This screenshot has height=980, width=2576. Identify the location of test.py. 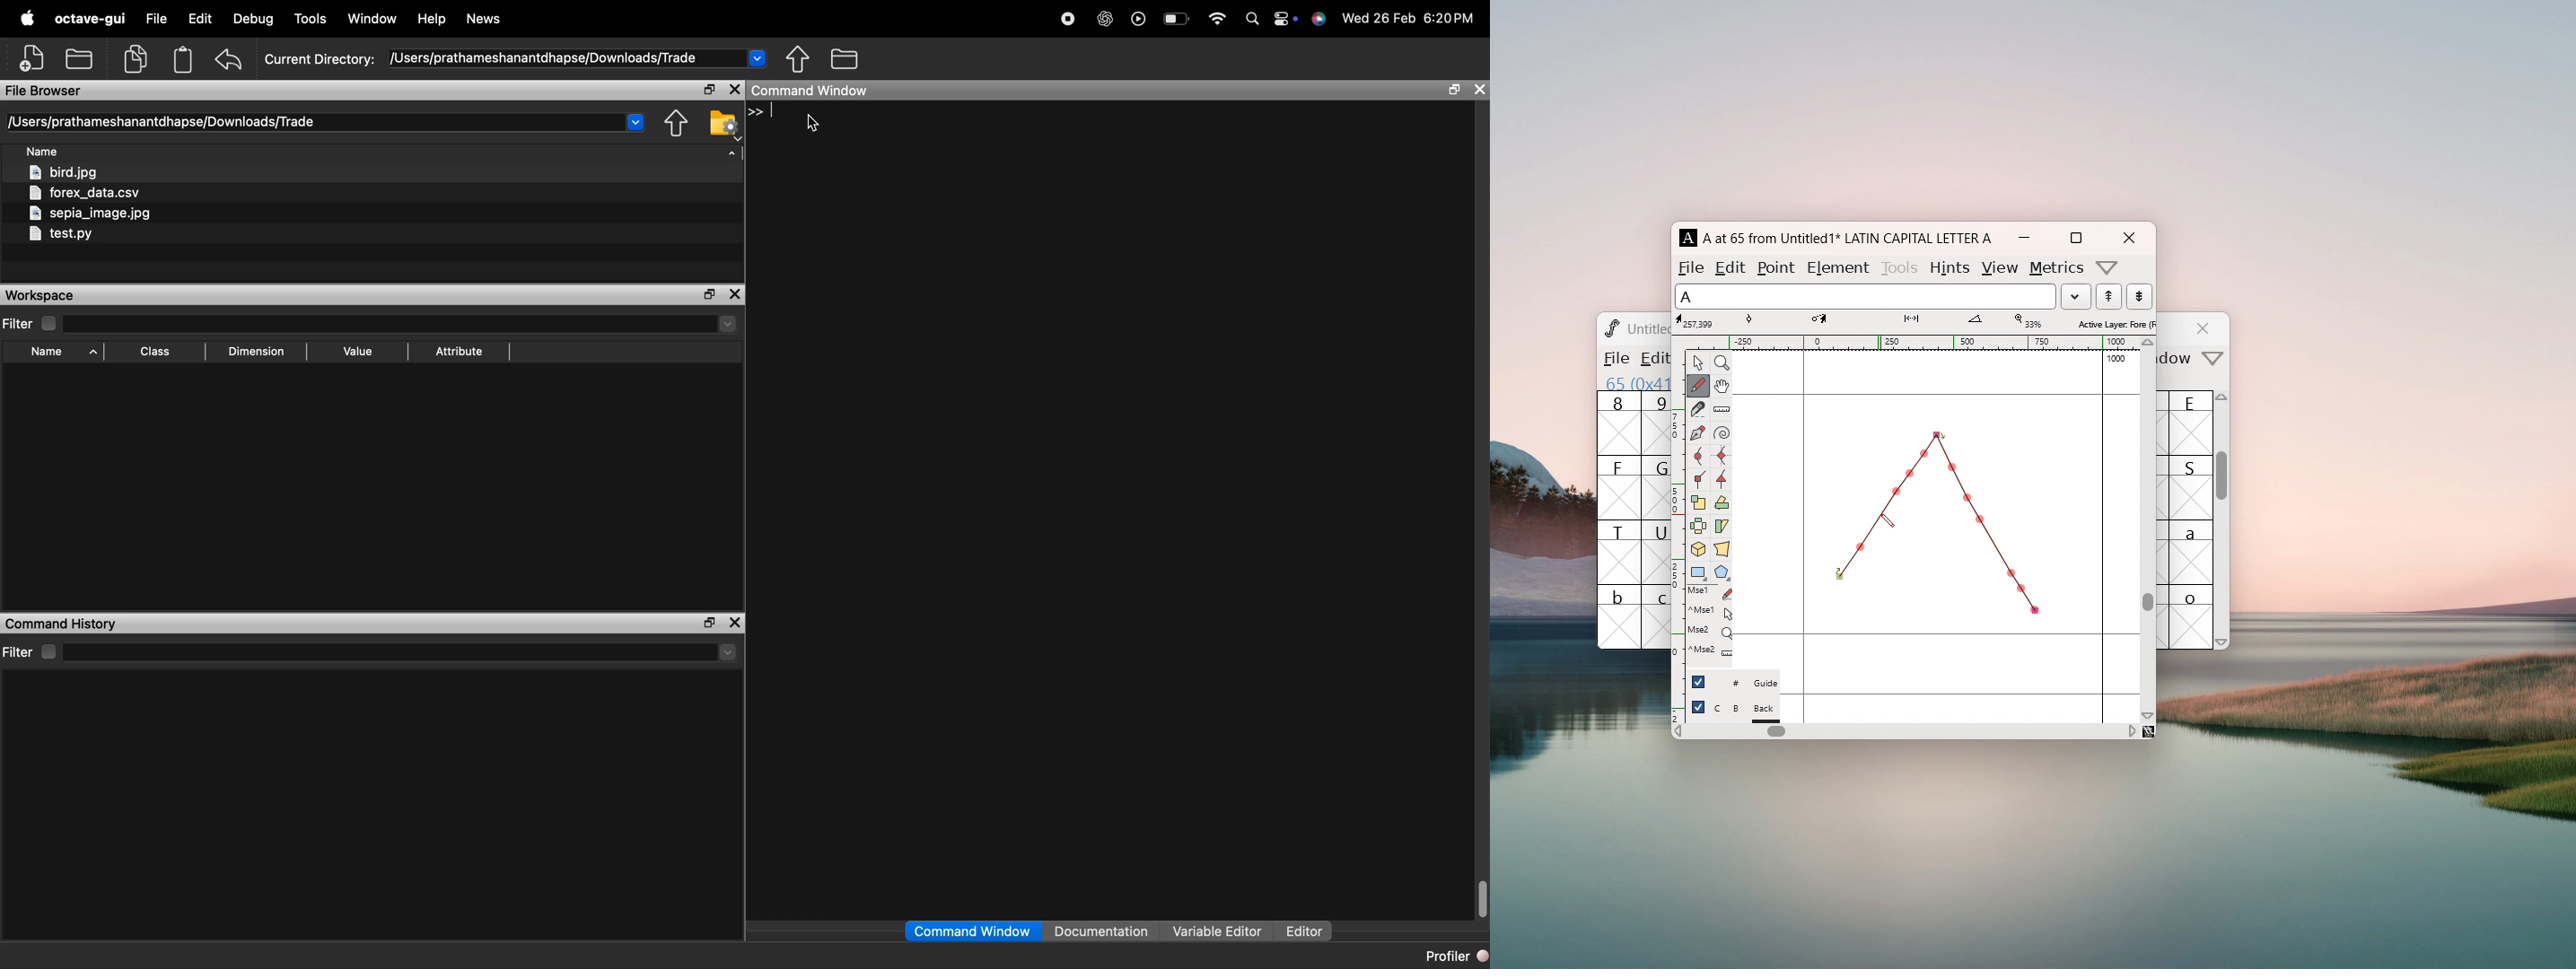
(60, 235).